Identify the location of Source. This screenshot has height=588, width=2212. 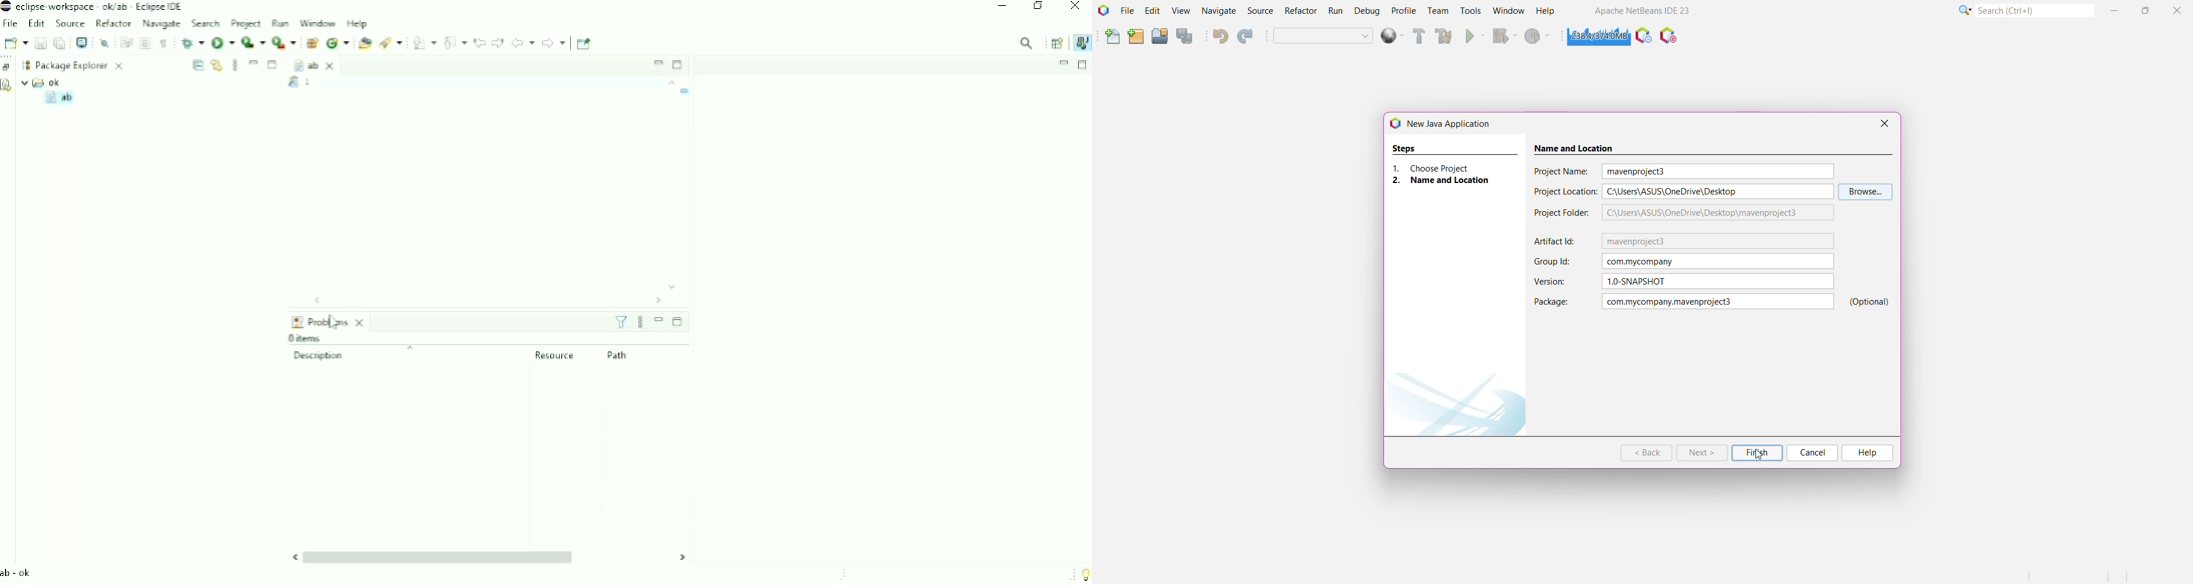
(70, 23).